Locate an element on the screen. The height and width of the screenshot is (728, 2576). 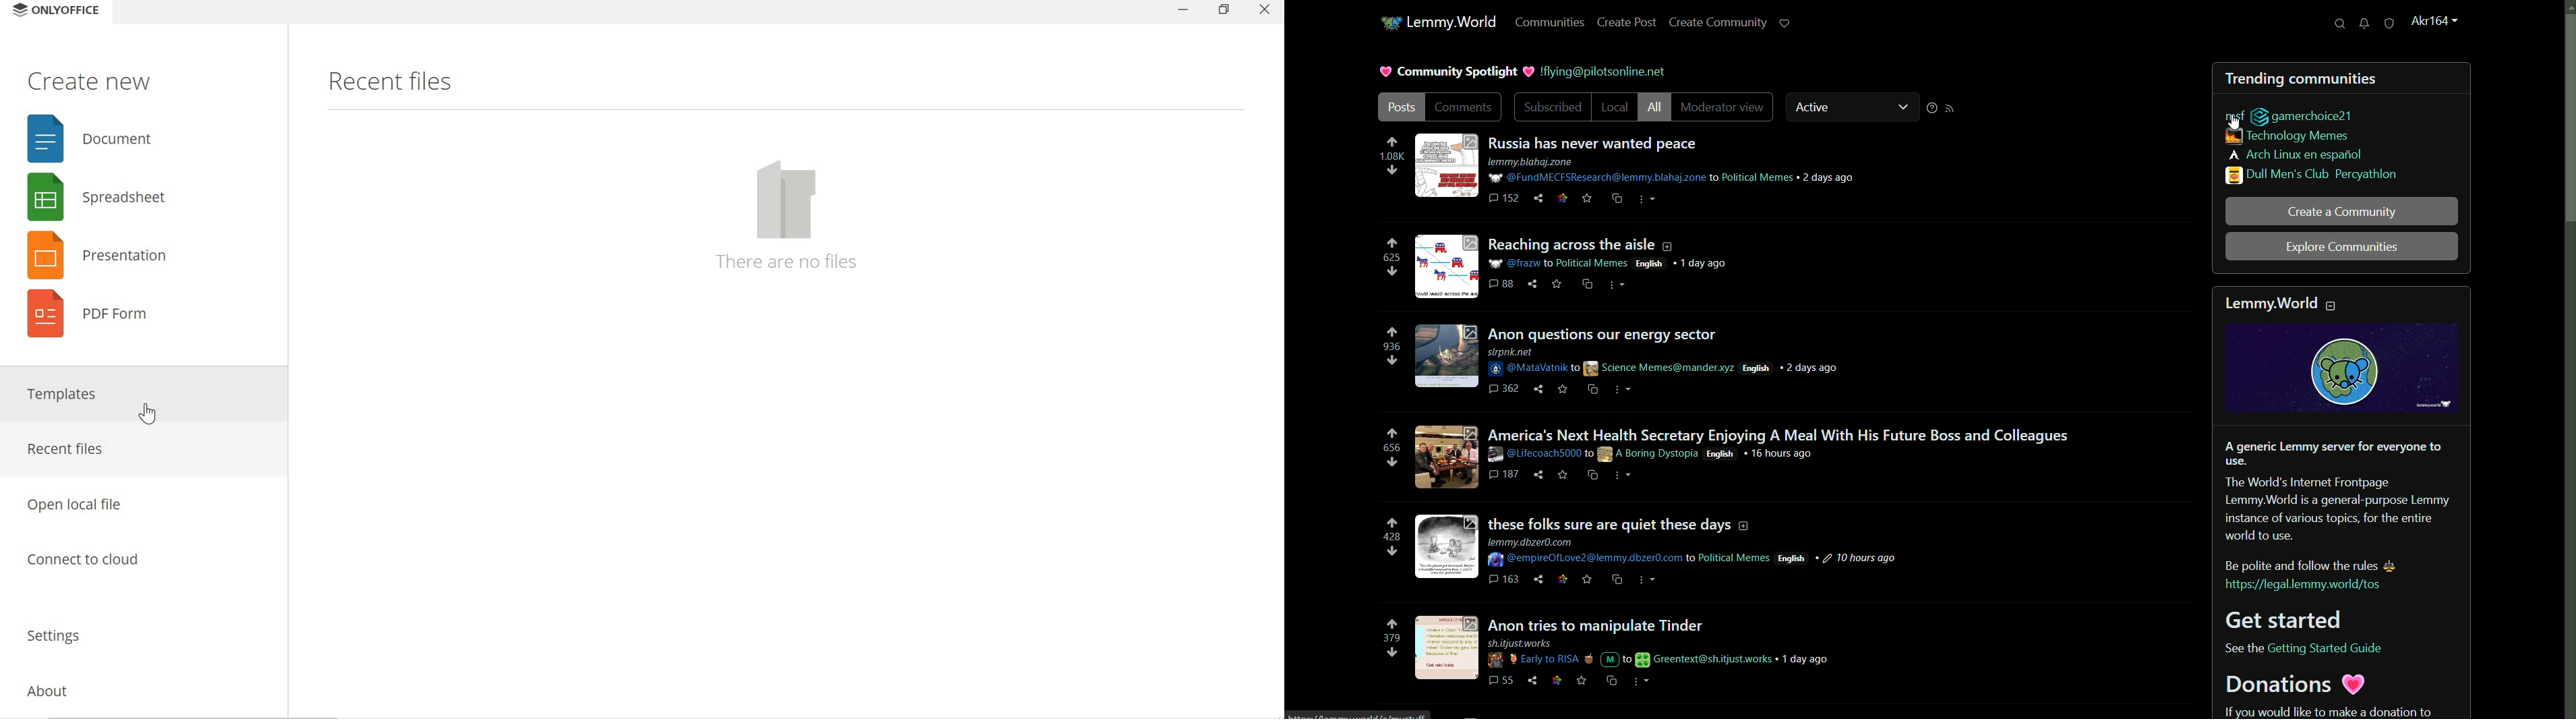
files icon is located at coordinates (788, 199).